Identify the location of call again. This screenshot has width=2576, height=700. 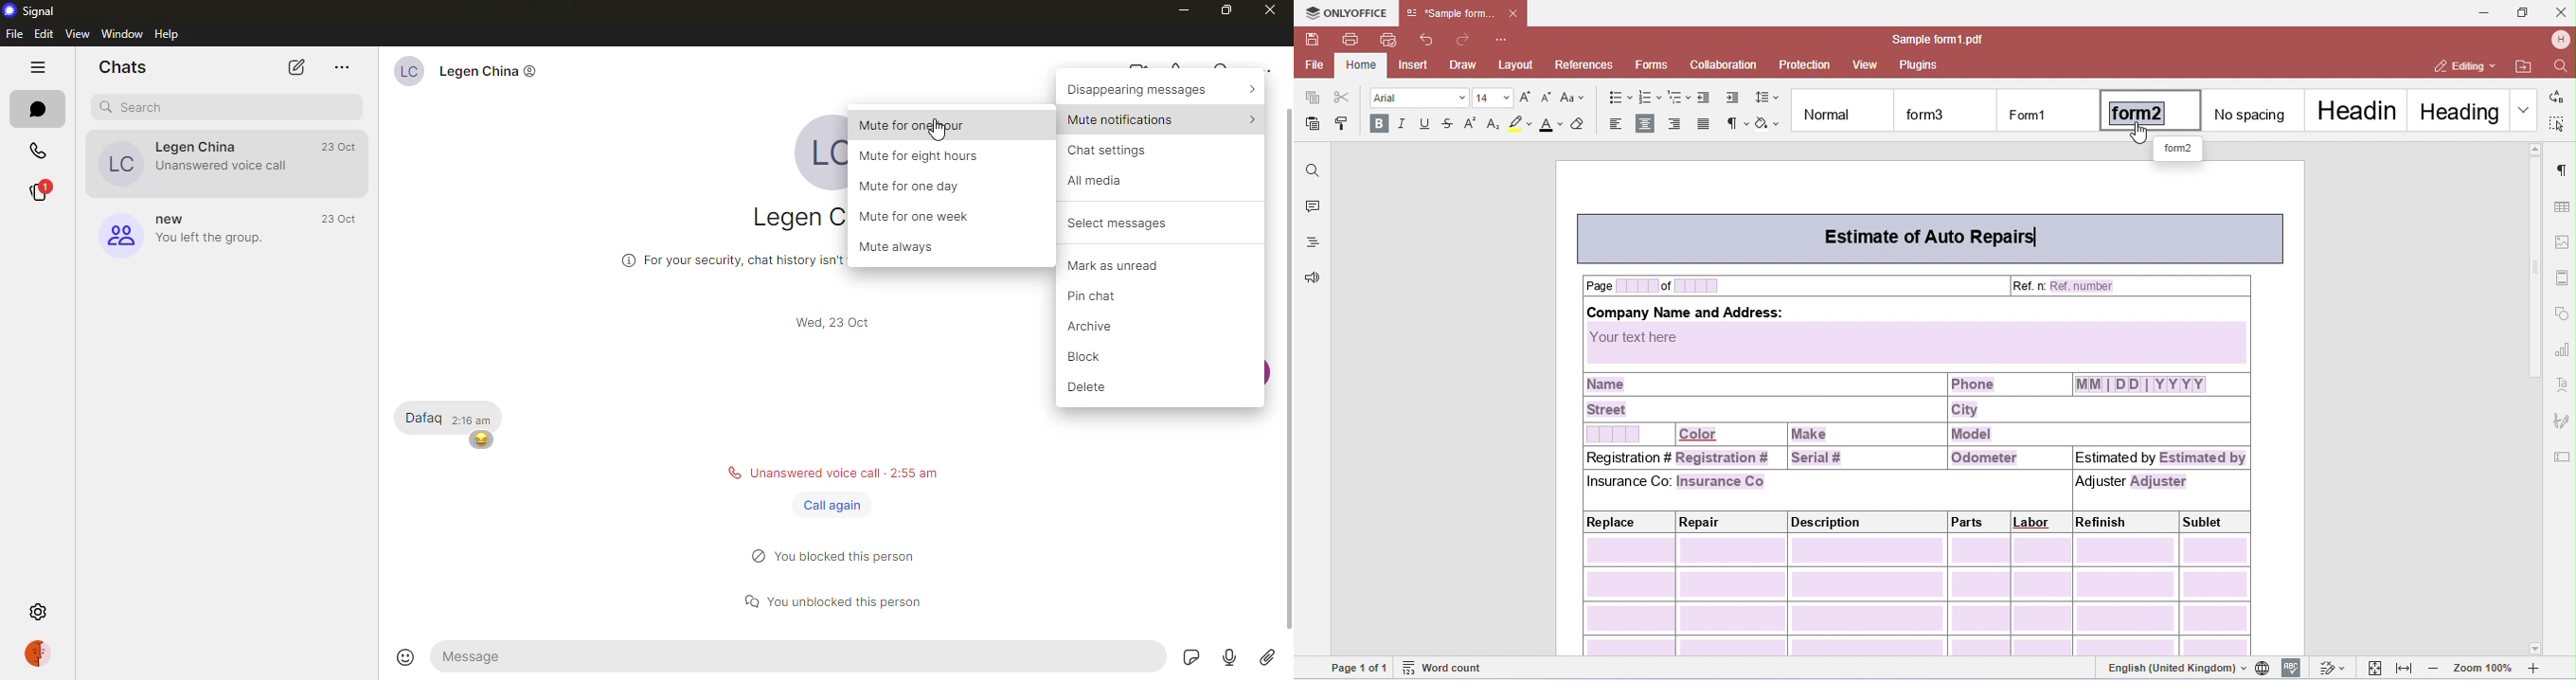
(831, 505).